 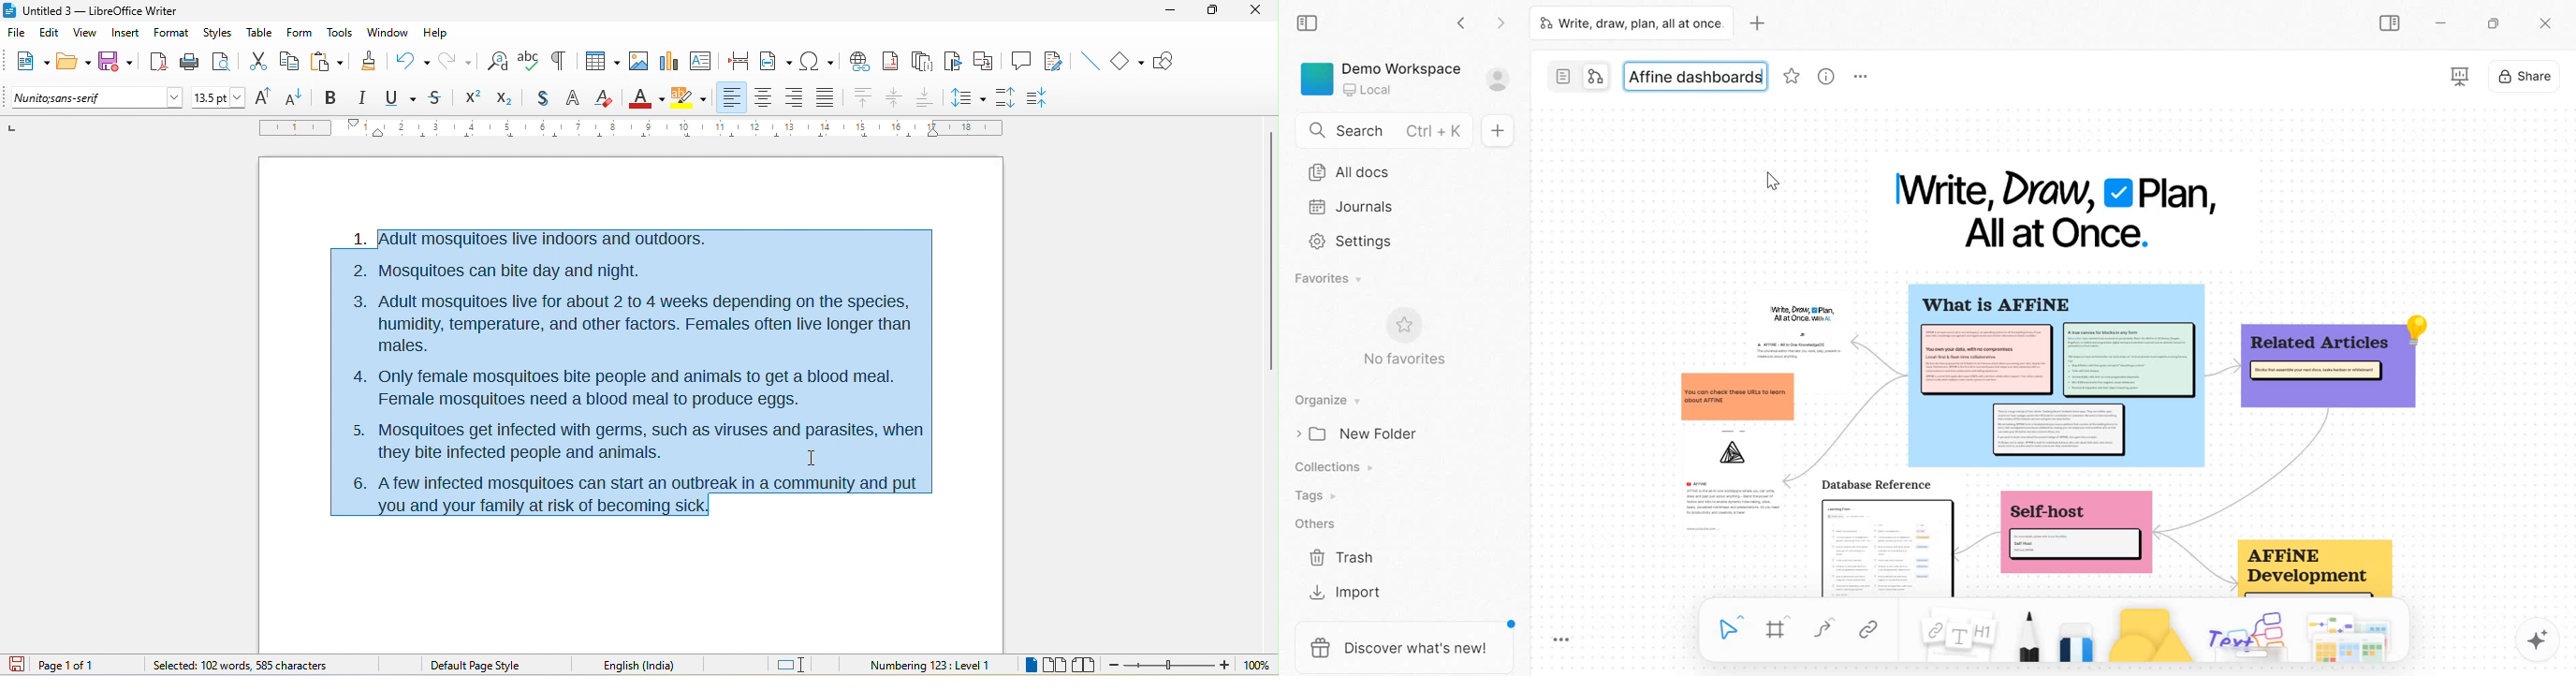 What do you see at coordinates (817, 61) in the screenshot?
I see `special character` at bounding box center [817, 61].